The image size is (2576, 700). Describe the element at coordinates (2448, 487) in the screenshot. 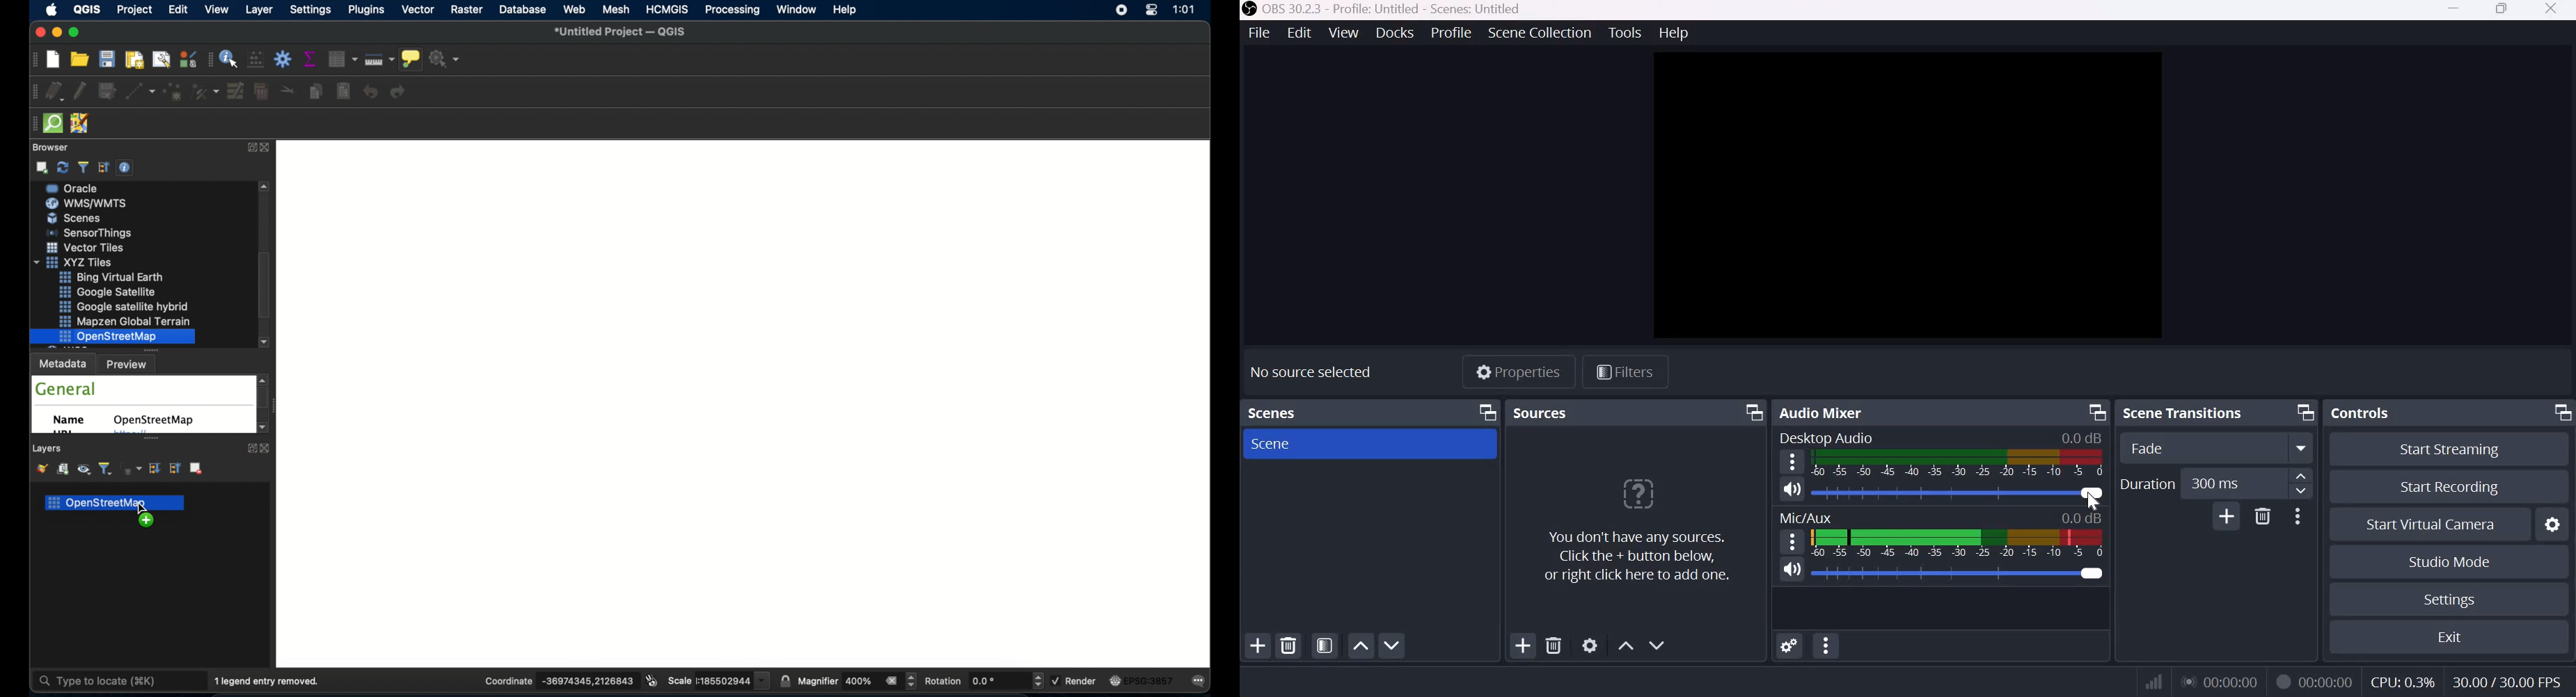

I see `Start recording` at that location.